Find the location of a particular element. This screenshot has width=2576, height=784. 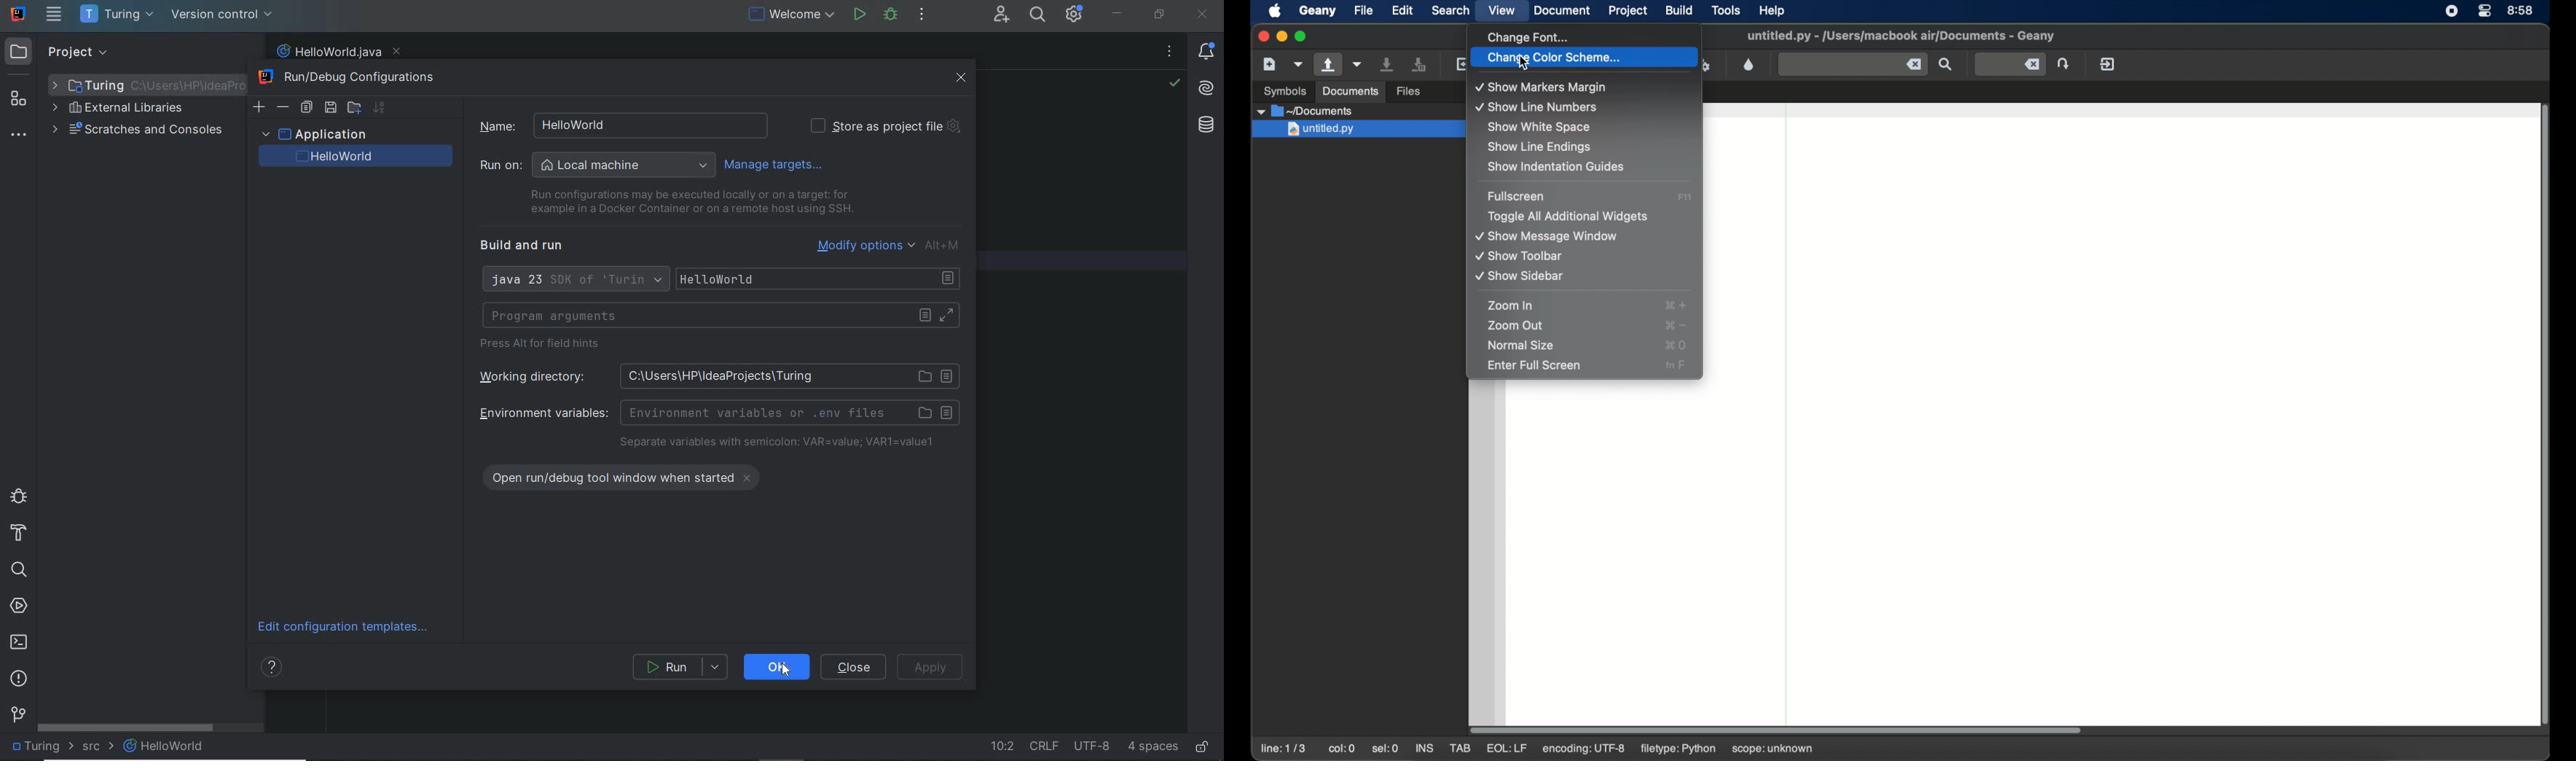

run is located at coordinates (681, 667).